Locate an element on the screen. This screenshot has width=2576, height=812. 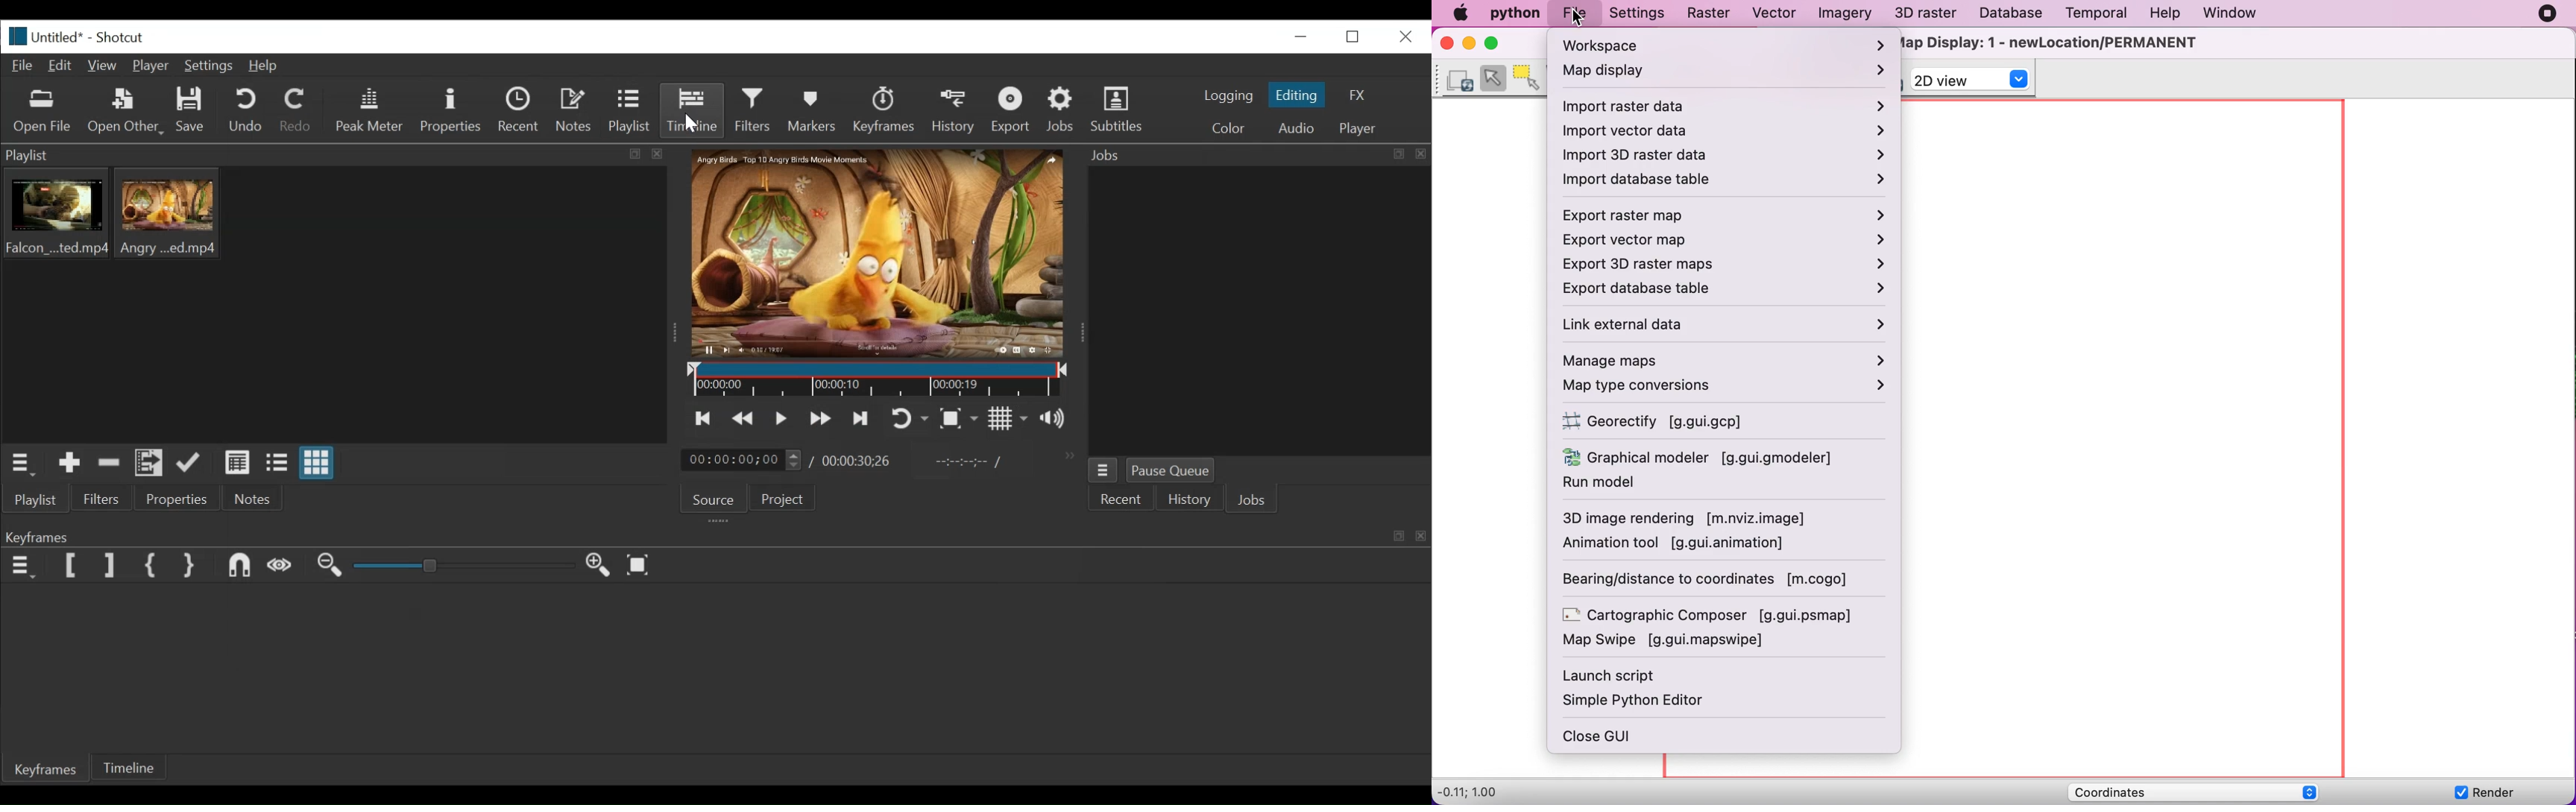
Open file is located at coordinates (42, 112).